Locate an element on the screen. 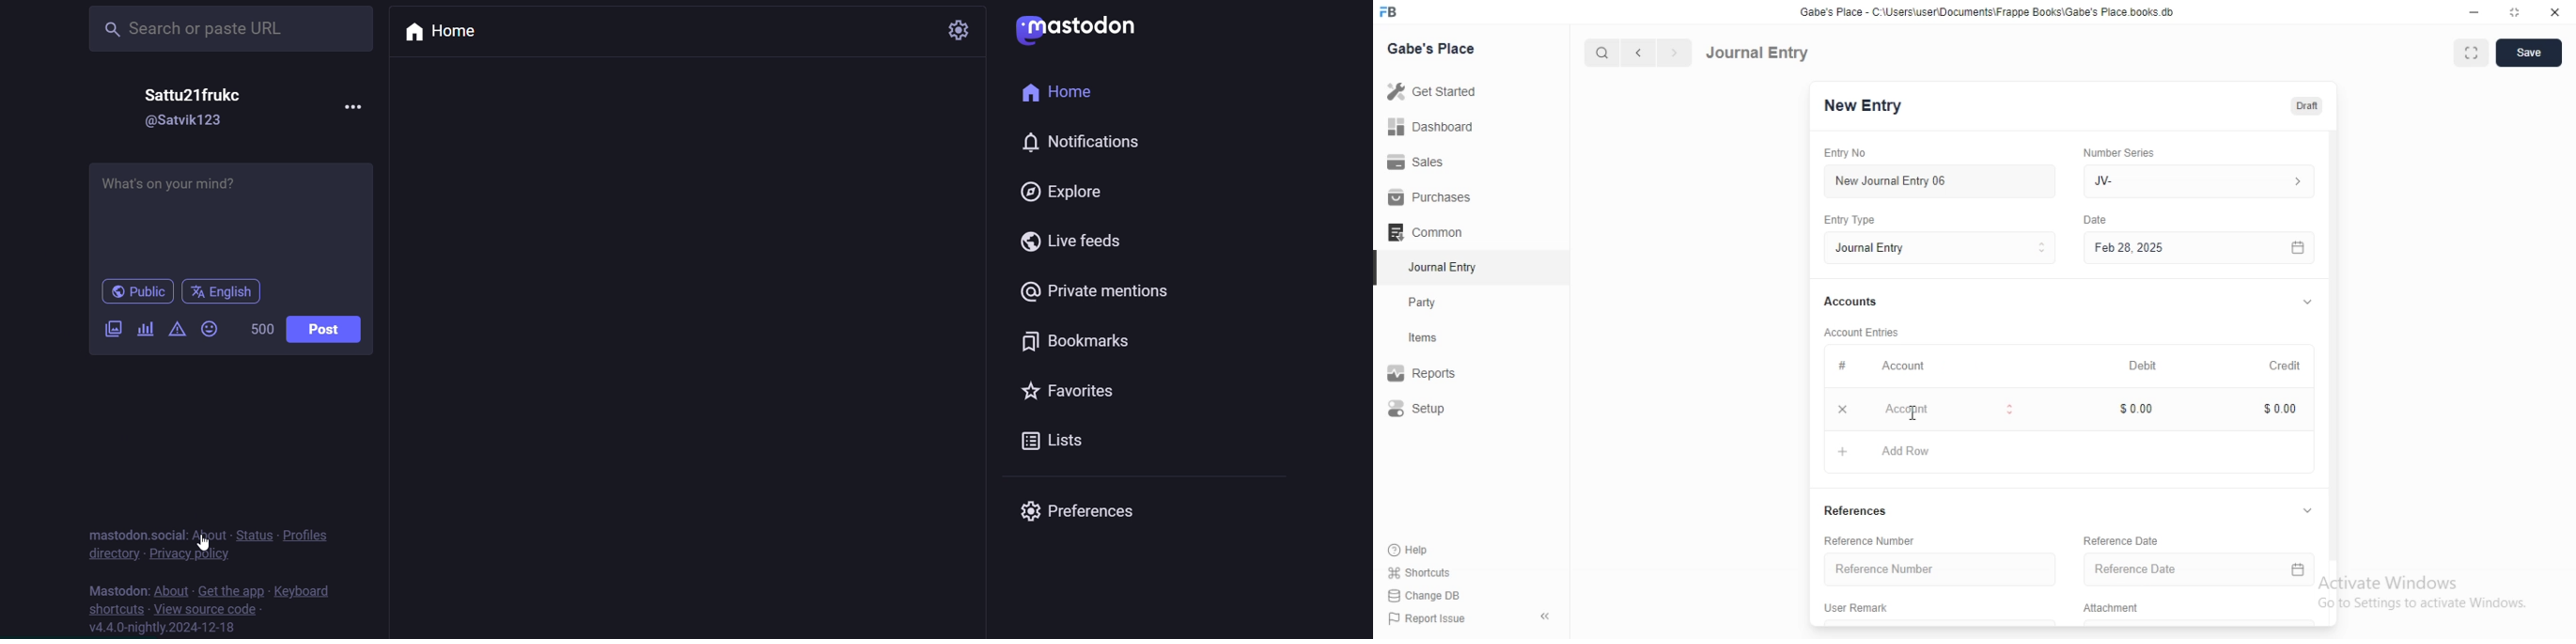  User Remark is located at coordinates (1864, 609).